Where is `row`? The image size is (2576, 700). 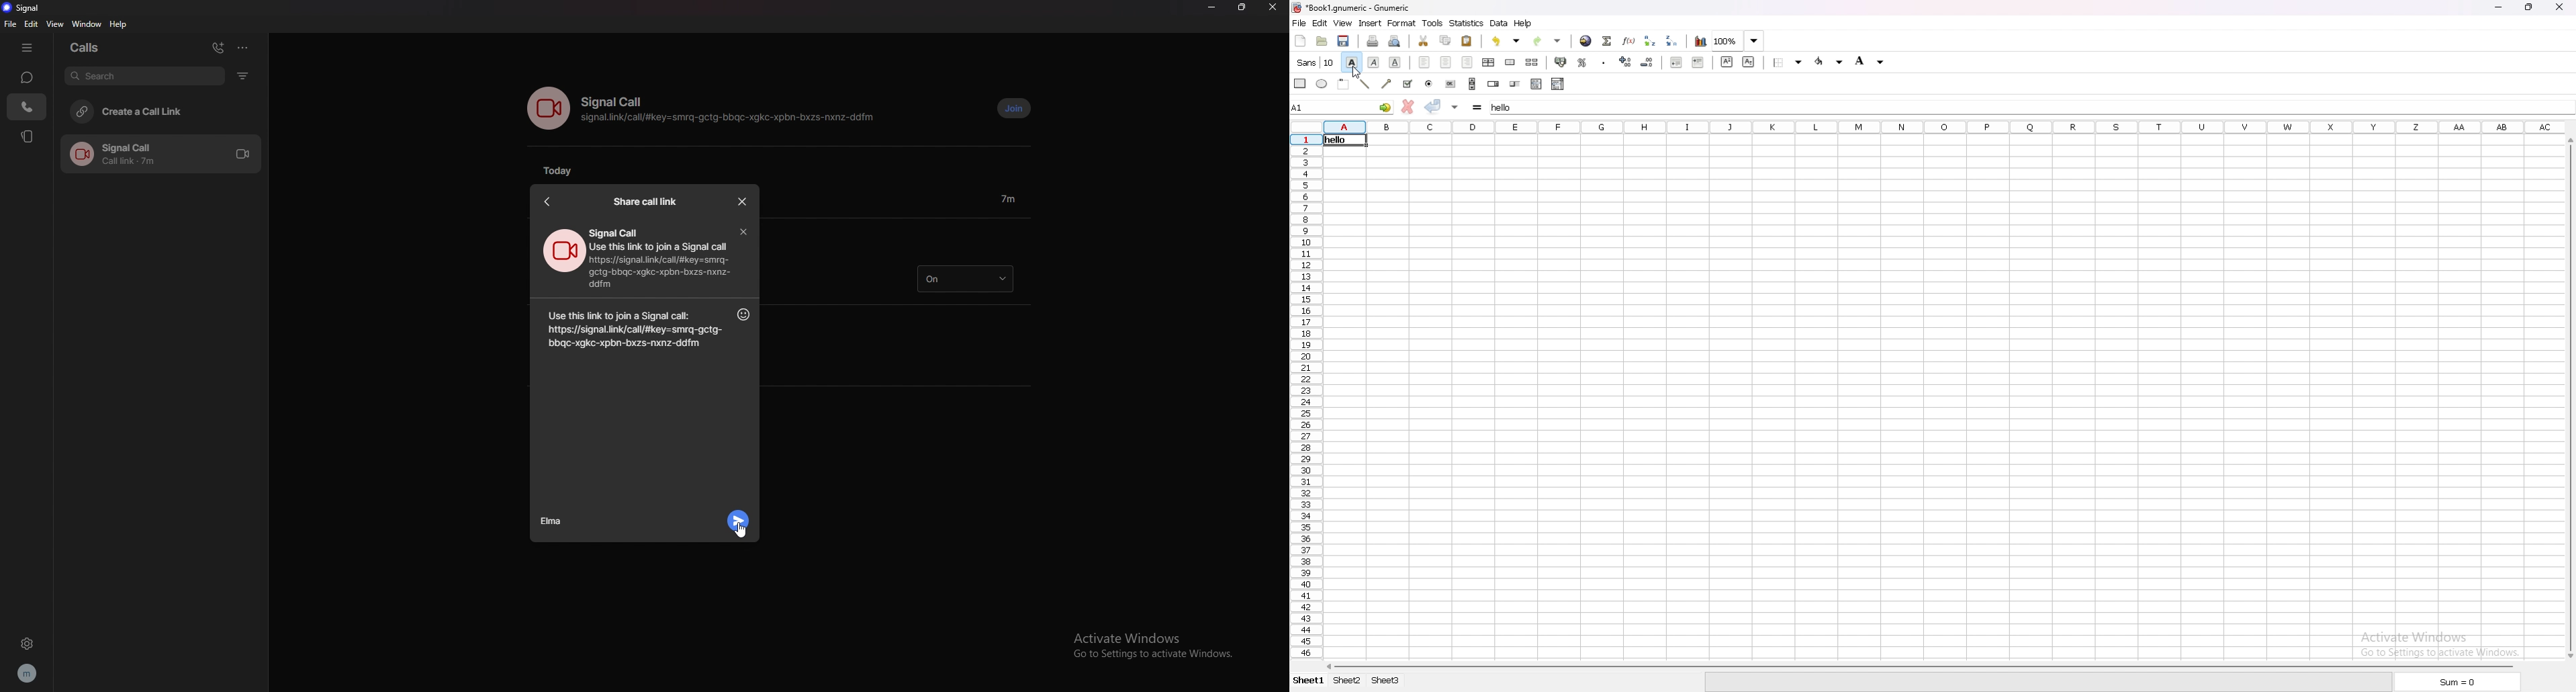 row is located at coordinates (1305, 398).